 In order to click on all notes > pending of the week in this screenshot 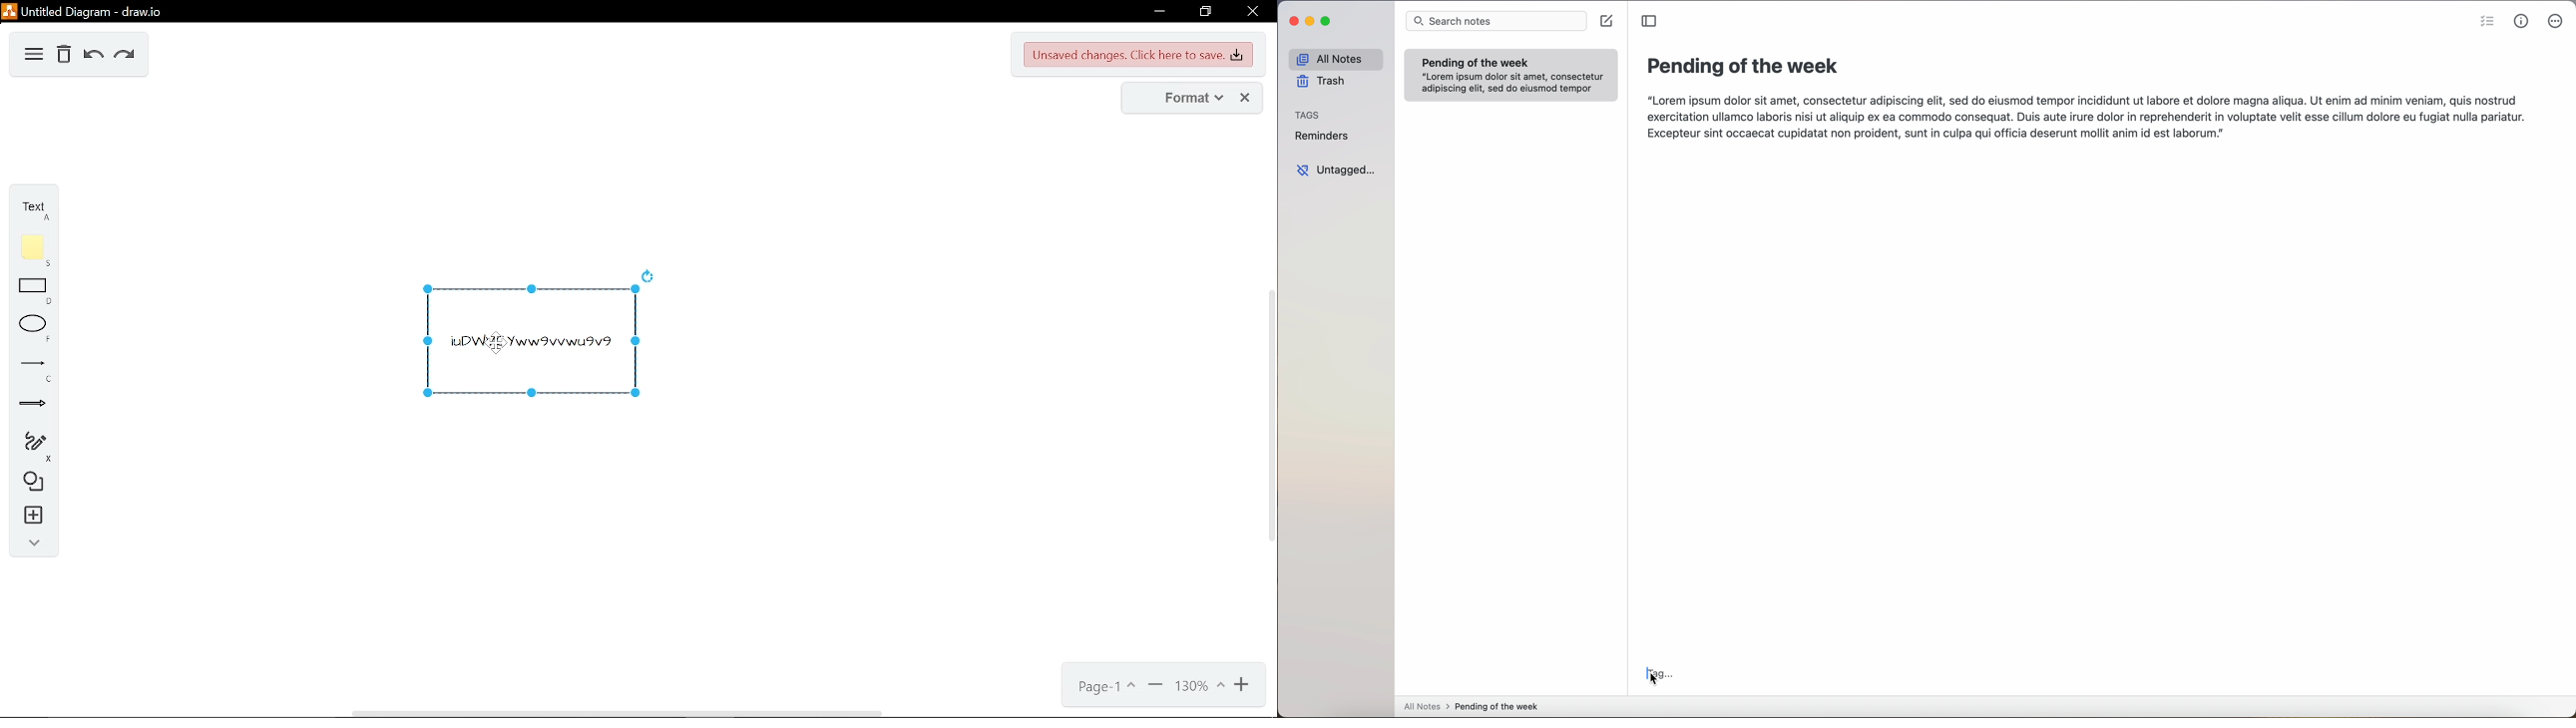, I will do `click(1475, 707)`.